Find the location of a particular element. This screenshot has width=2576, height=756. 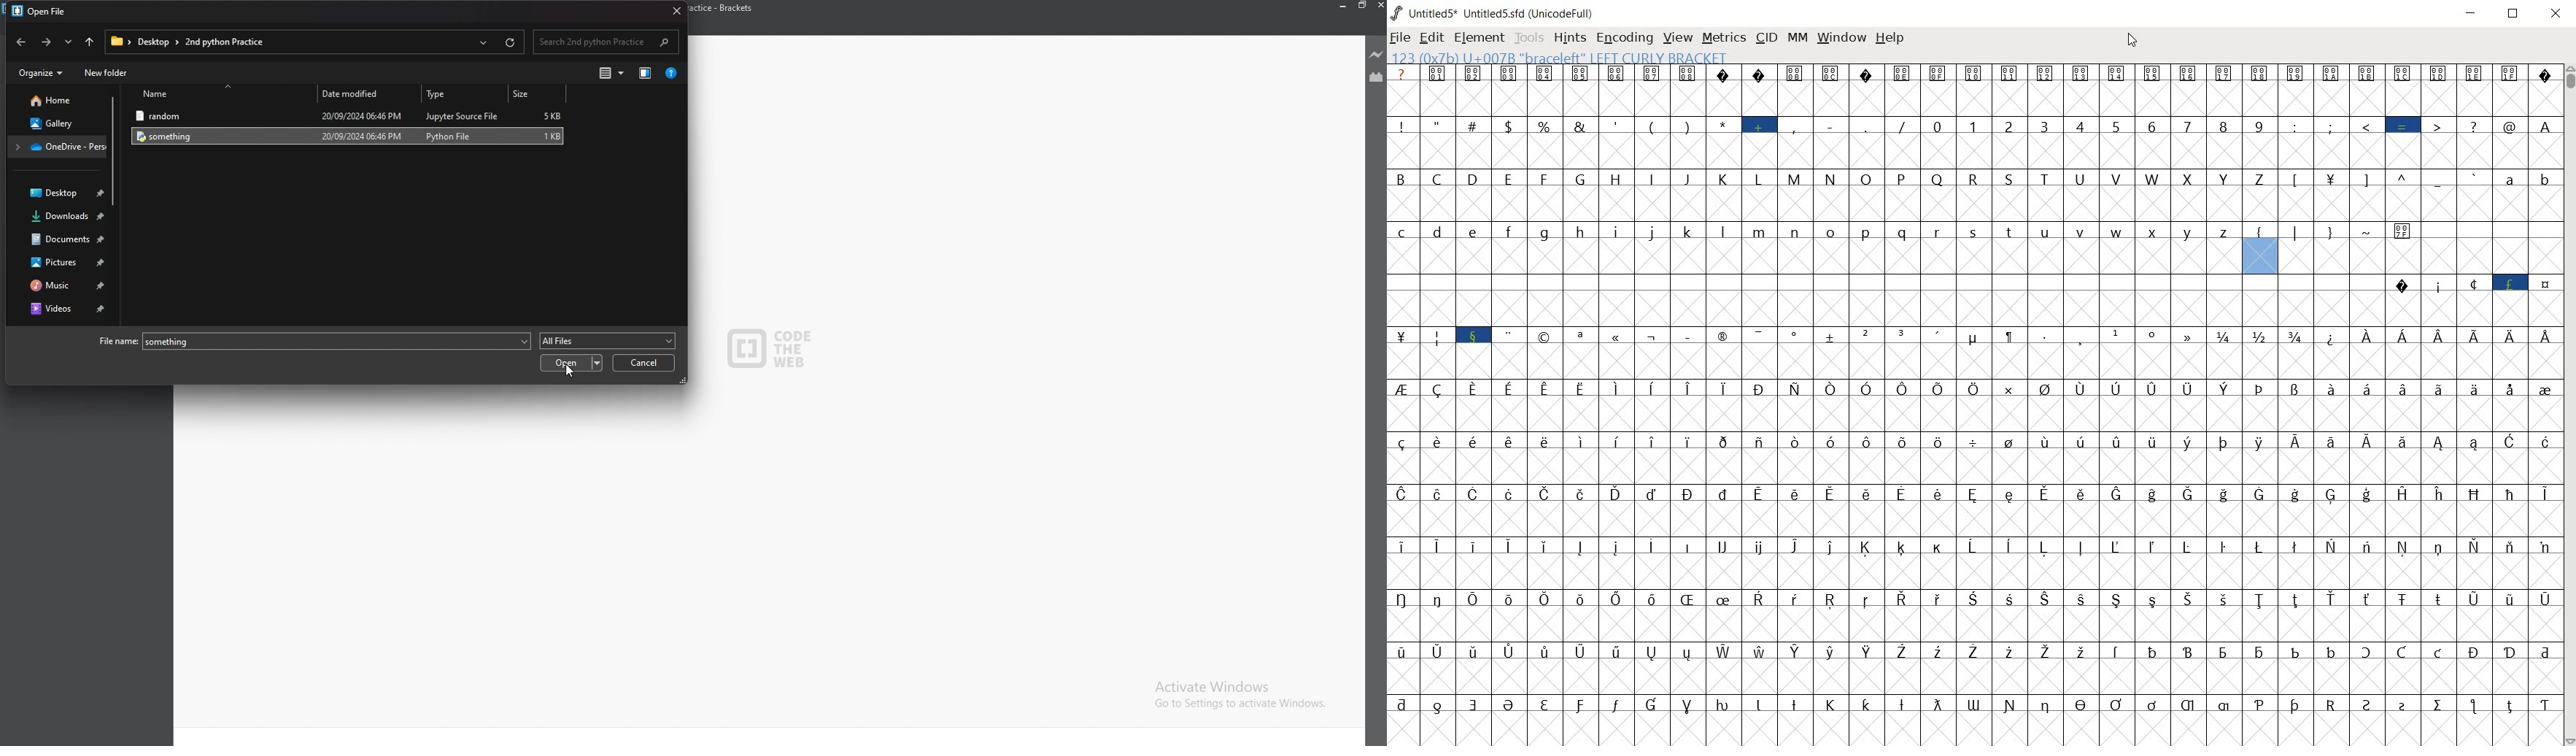

1 KB is located at coordinates (552, 137).